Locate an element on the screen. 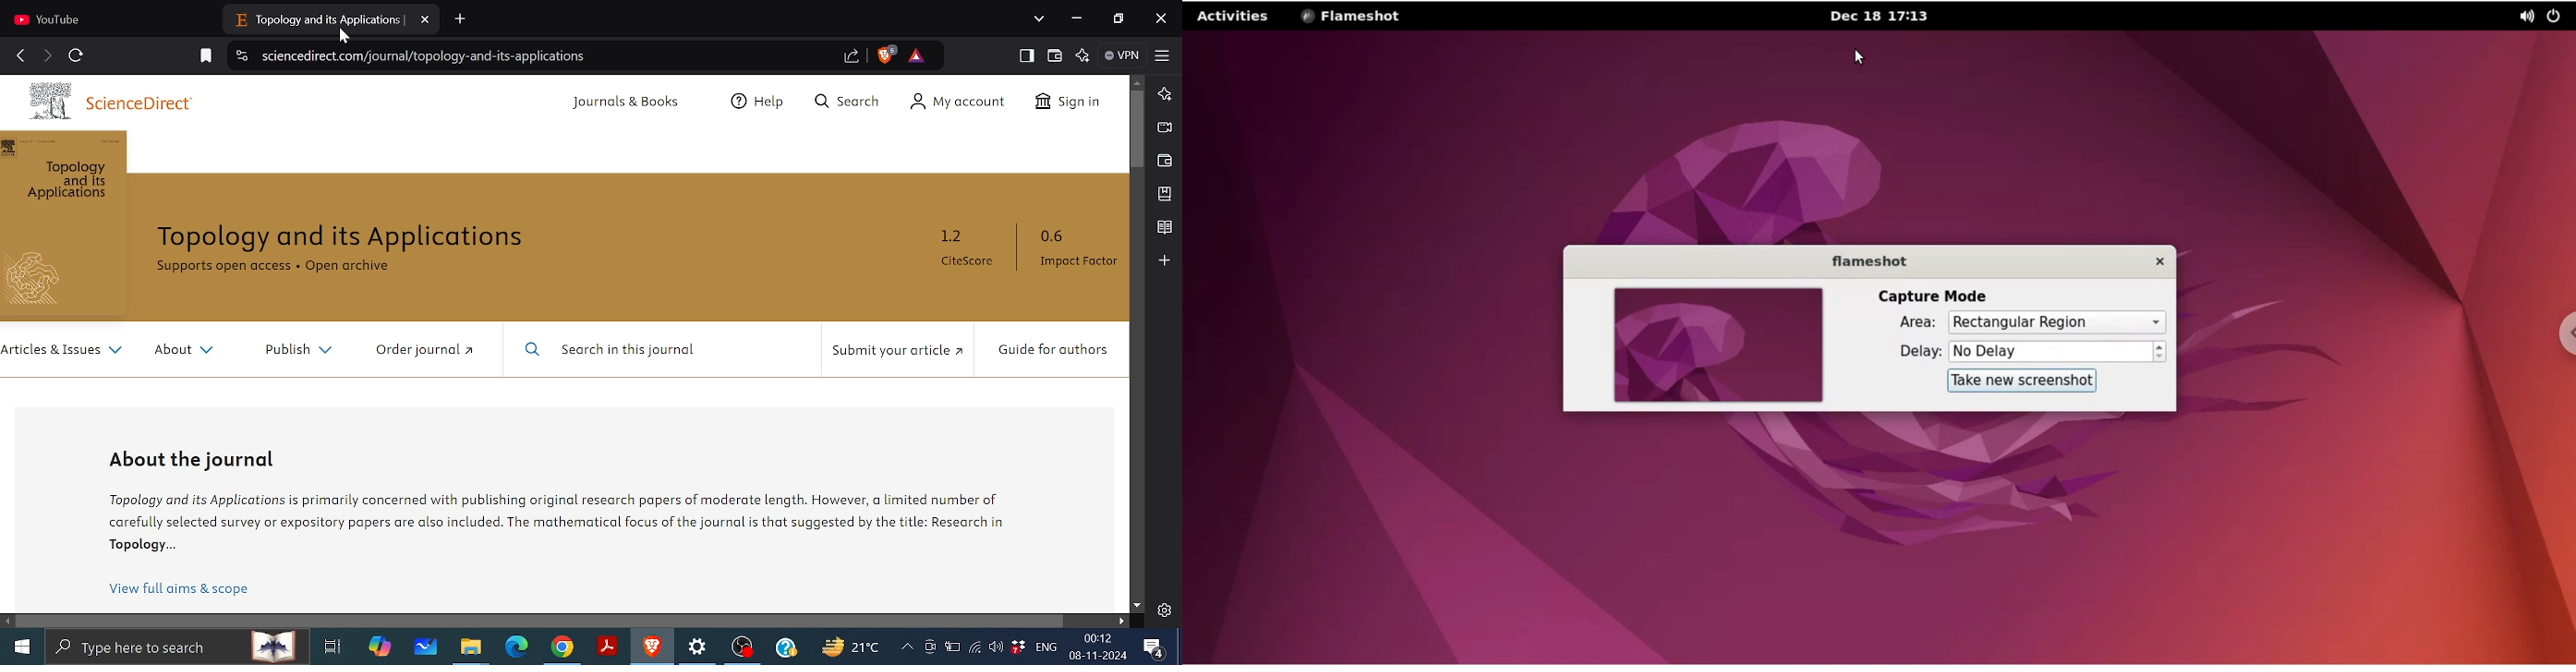 The width and height of the screenshot is (2576, 672). Restore down is located at coordinates (1121, 19).